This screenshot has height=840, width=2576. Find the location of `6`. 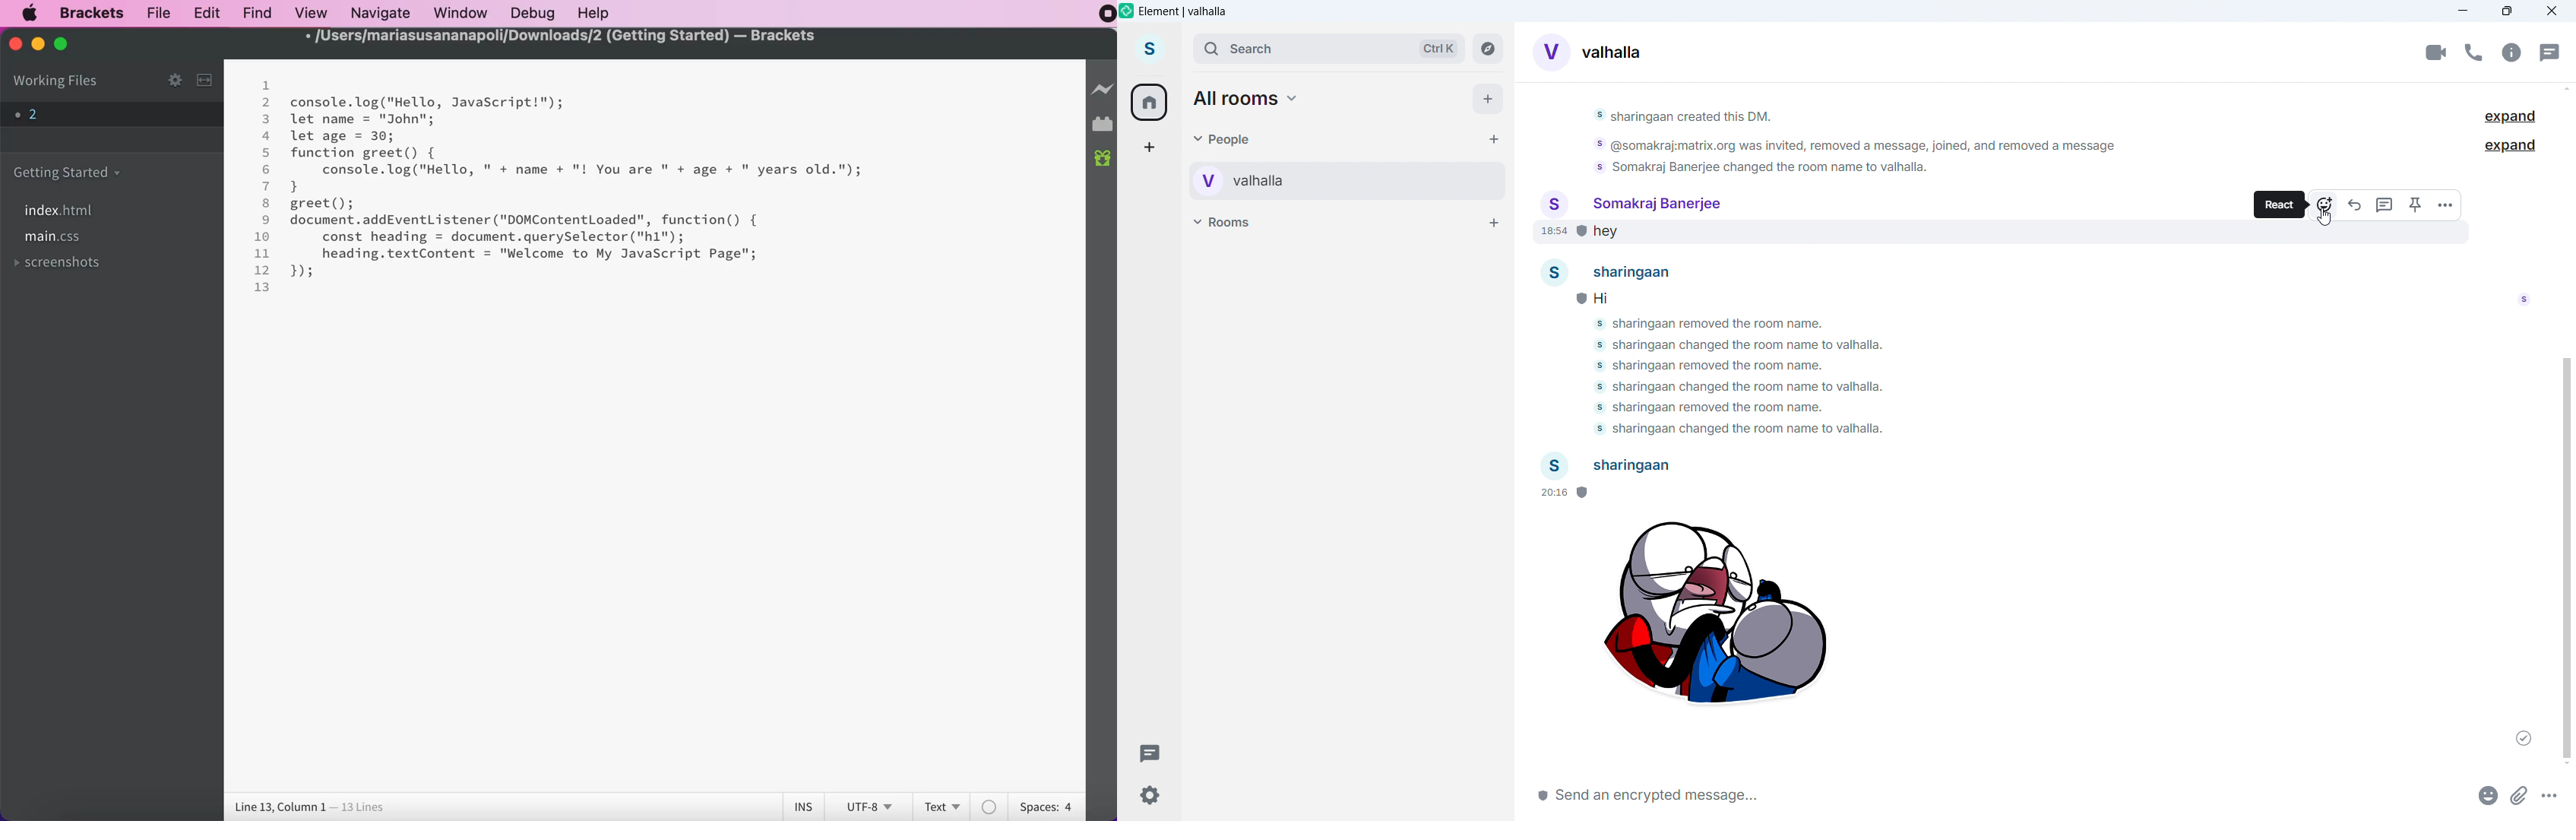

6 is located at coordinates (267, 169).